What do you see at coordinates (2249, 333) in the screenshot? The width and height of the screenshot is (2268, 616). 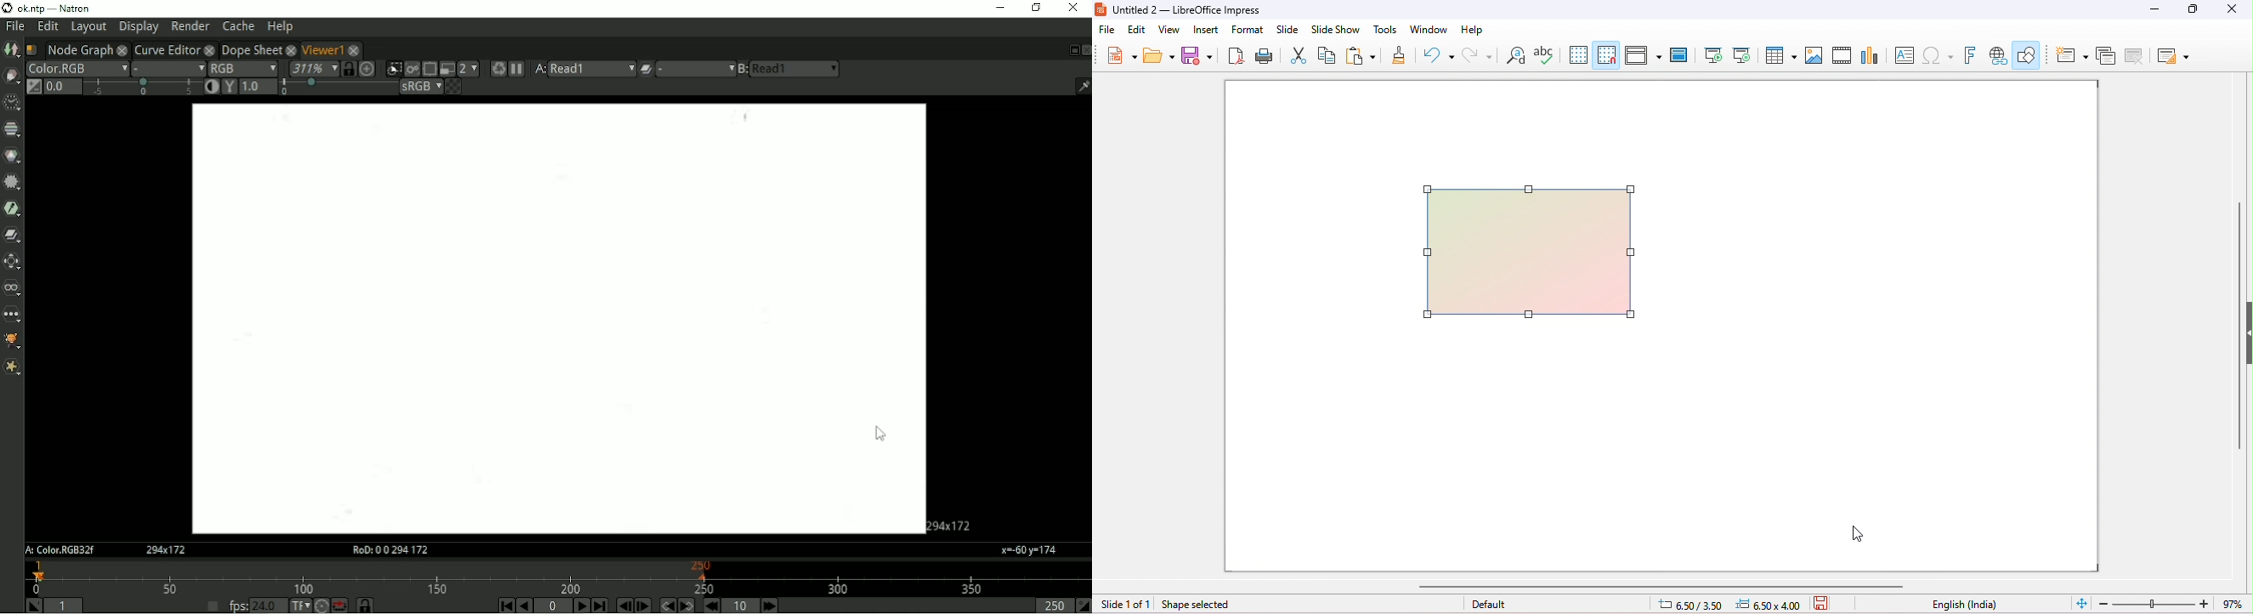 I see `Expand/Collapse sidebar` at bounding box center [2249, 333].